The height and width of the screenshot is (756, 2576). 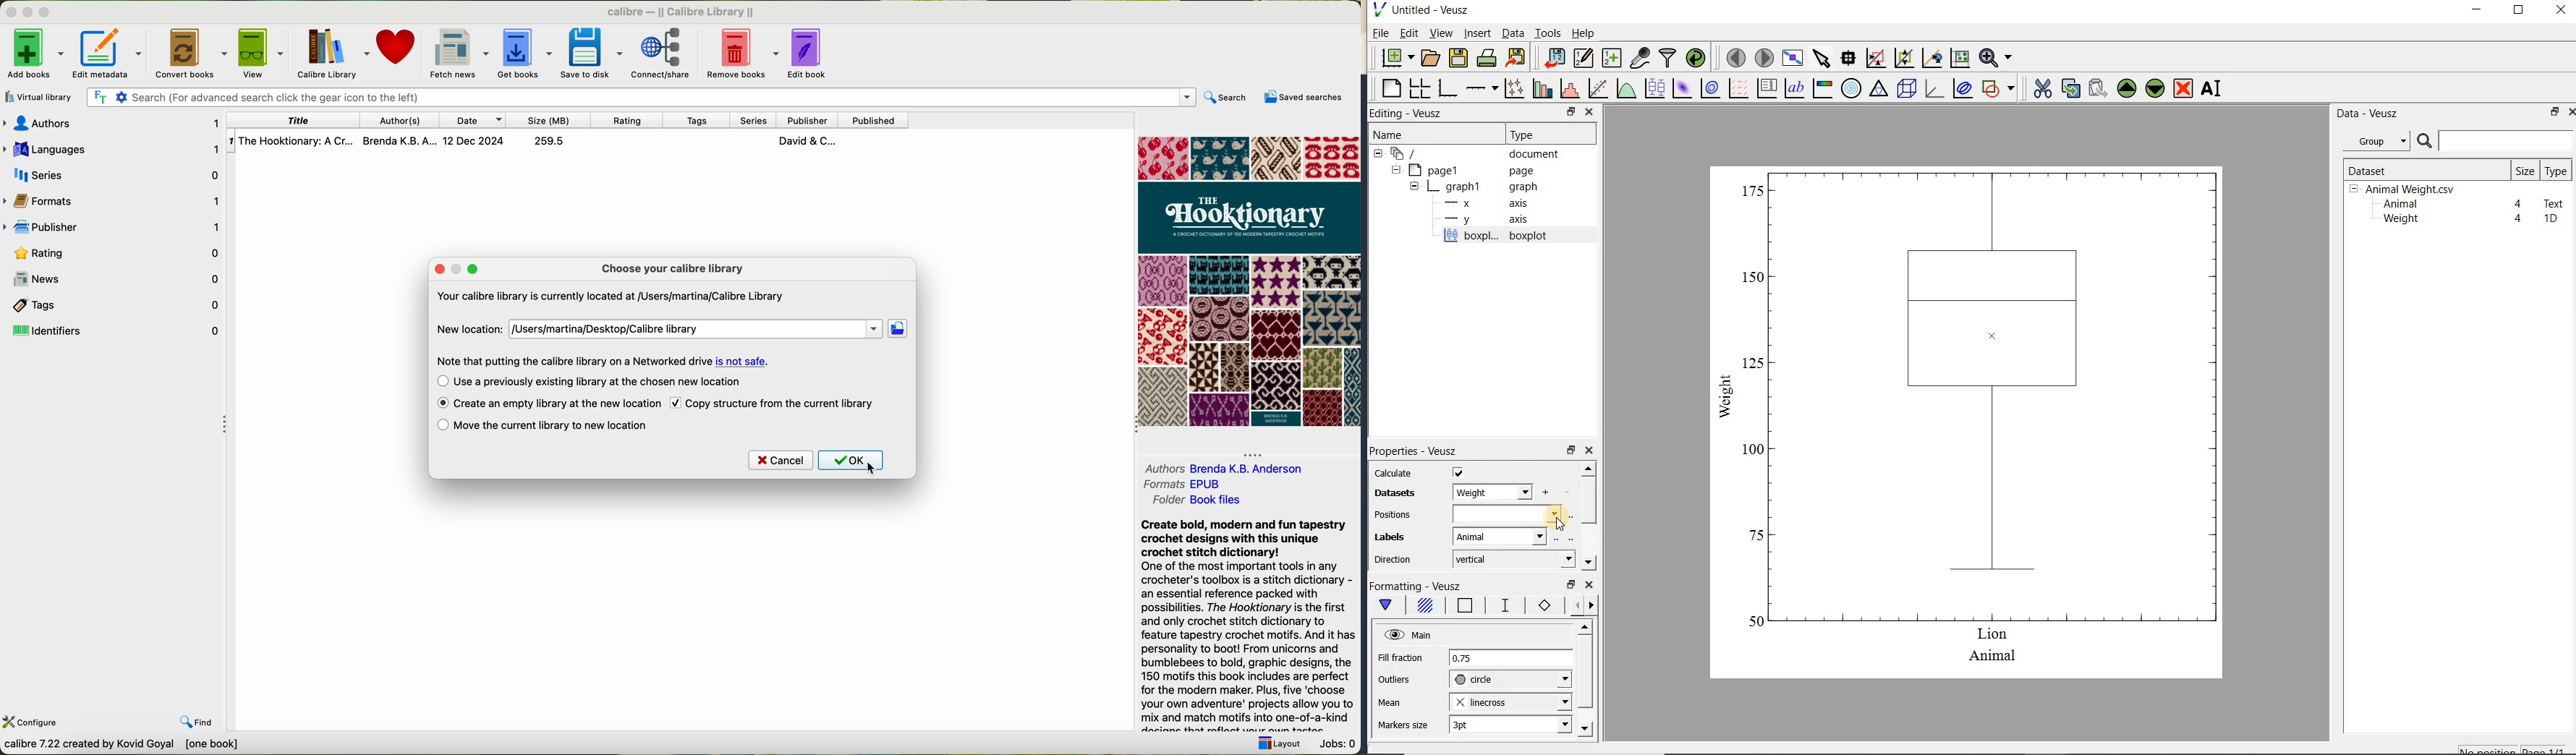 I want to click on Your calibre library is currently located at /Users/martina/Calibre Library, so click(x=617, y=298).